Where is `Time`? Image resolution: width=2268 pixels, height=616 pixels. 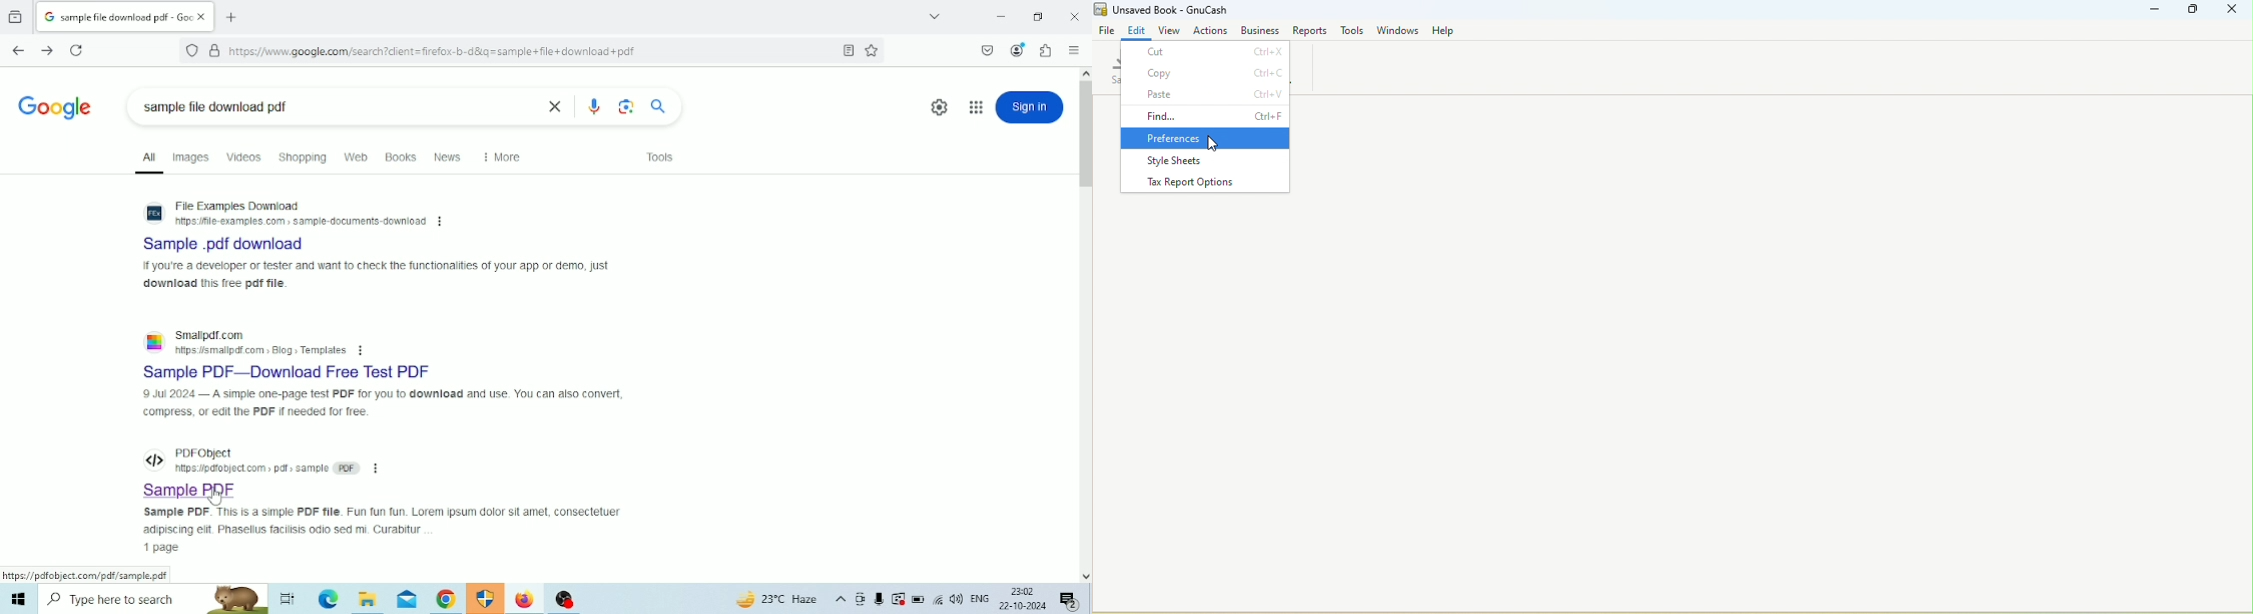
Time is located at coordinates (1021, 591).